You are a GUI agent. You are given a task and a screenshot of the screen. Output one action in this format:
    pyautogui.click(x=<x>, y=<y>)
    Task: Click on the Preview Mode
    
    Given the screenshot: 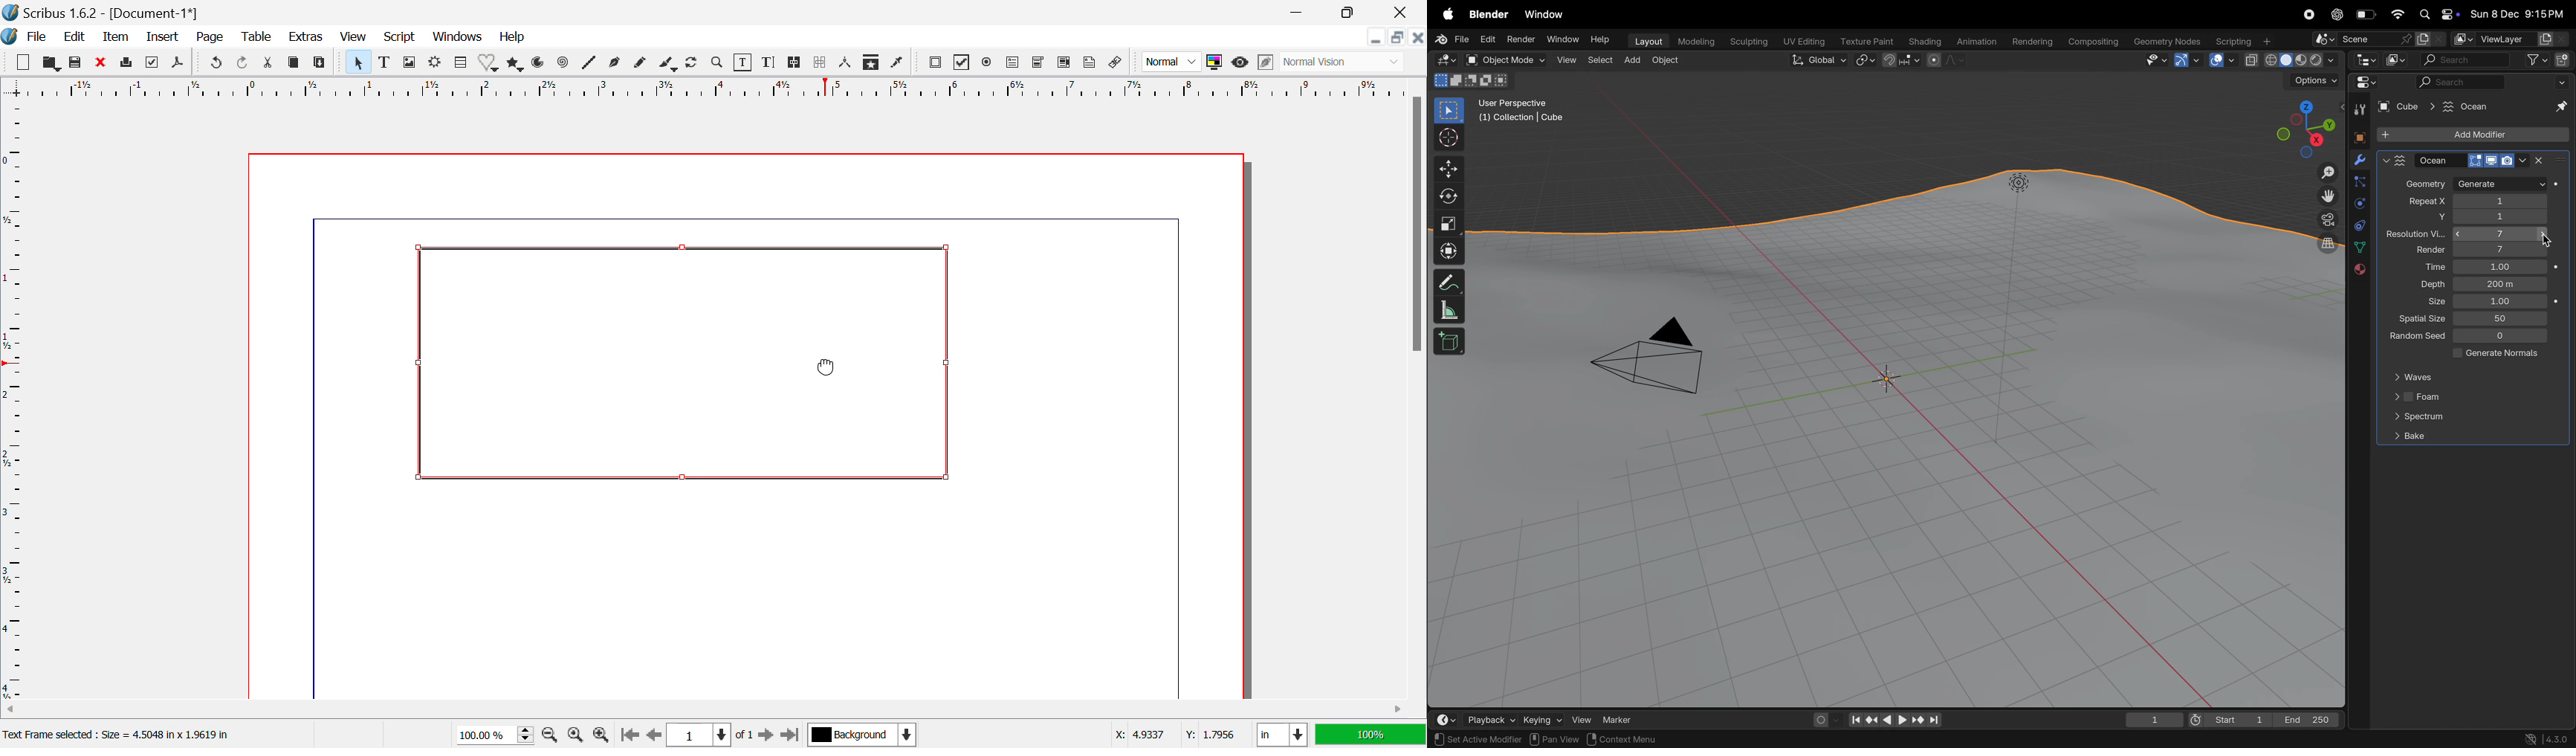 What is the action you would take?
    pyautogui.click(x=1240, y=64)
    